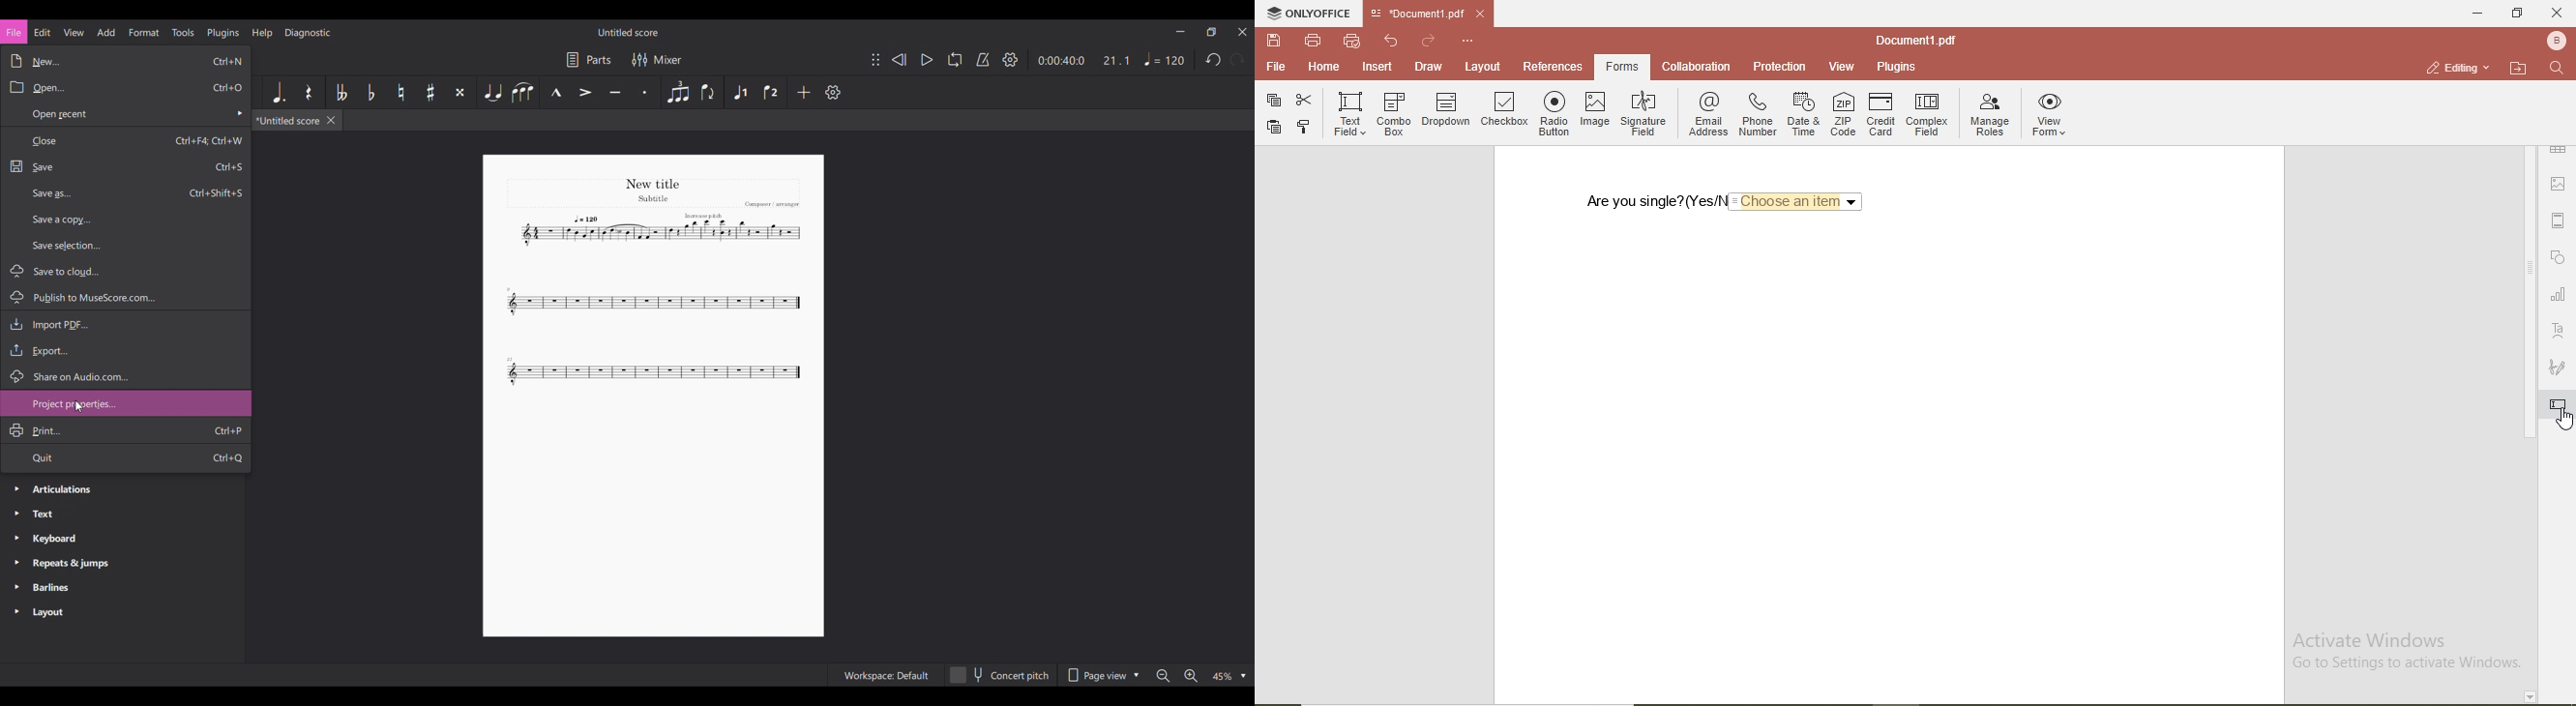 This screenshot has height=728, width=2576. I want to click on Settings, so click(833, 92).